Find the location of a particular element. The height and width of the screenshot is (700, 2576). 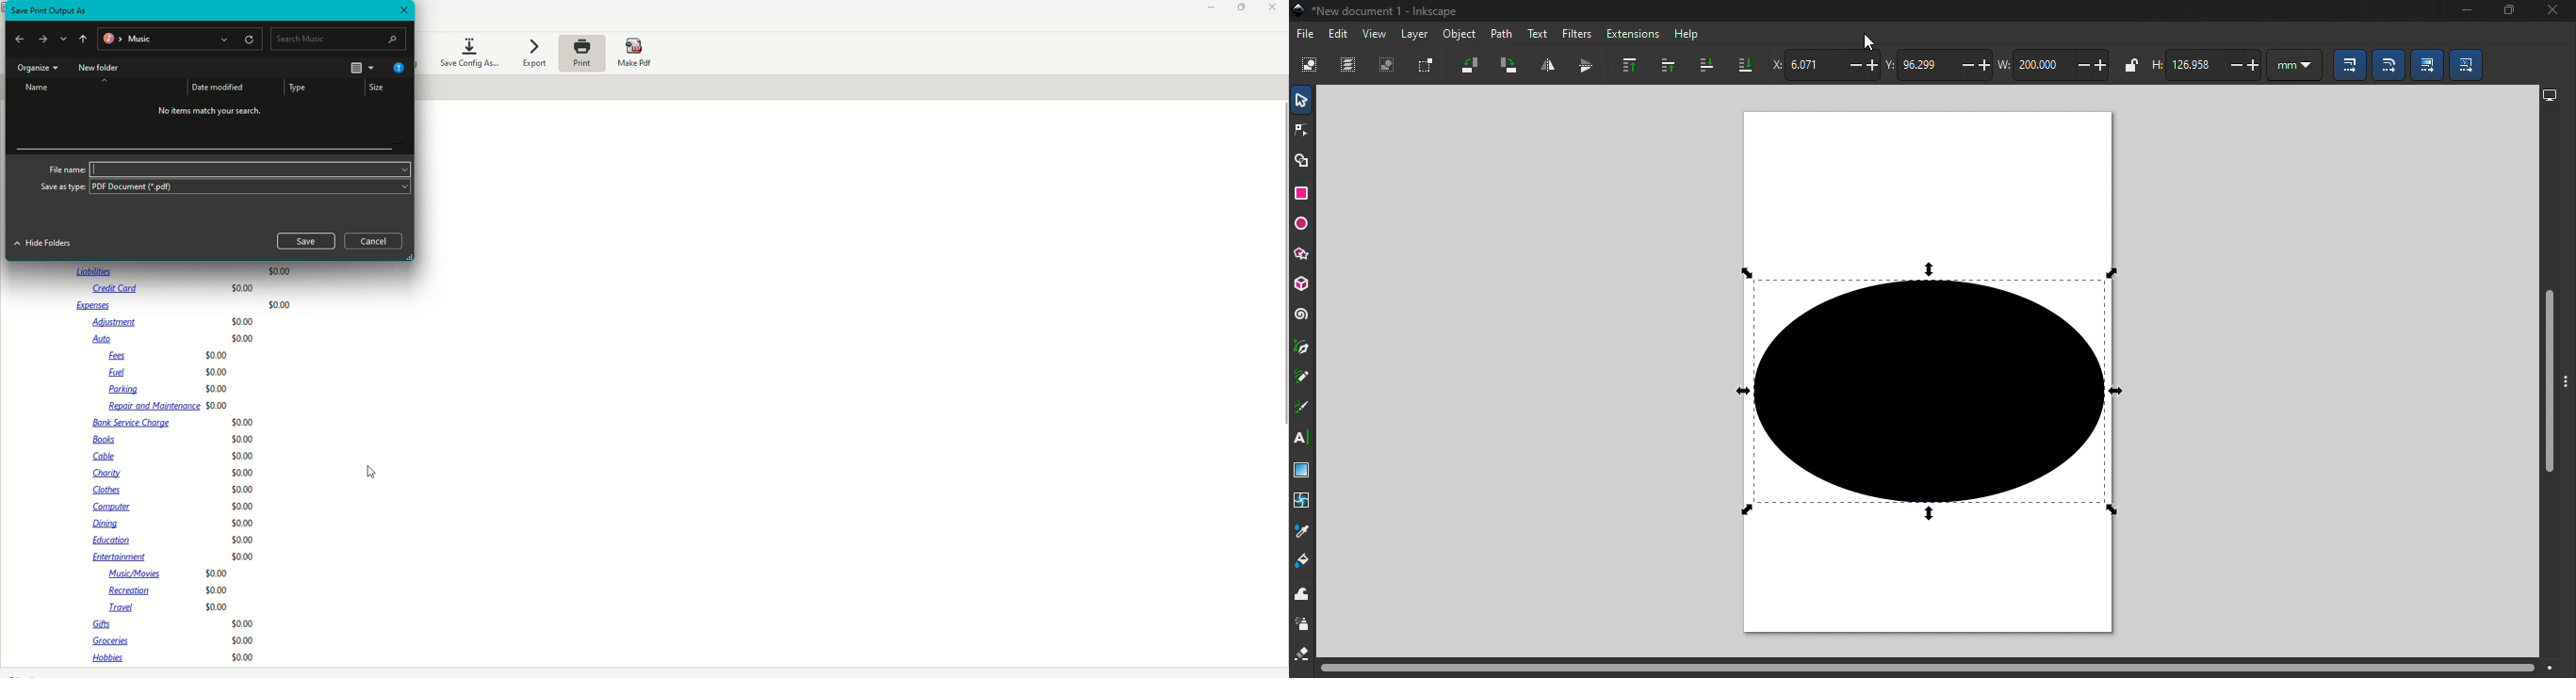

New Folder is located at coordinates (99, 68).